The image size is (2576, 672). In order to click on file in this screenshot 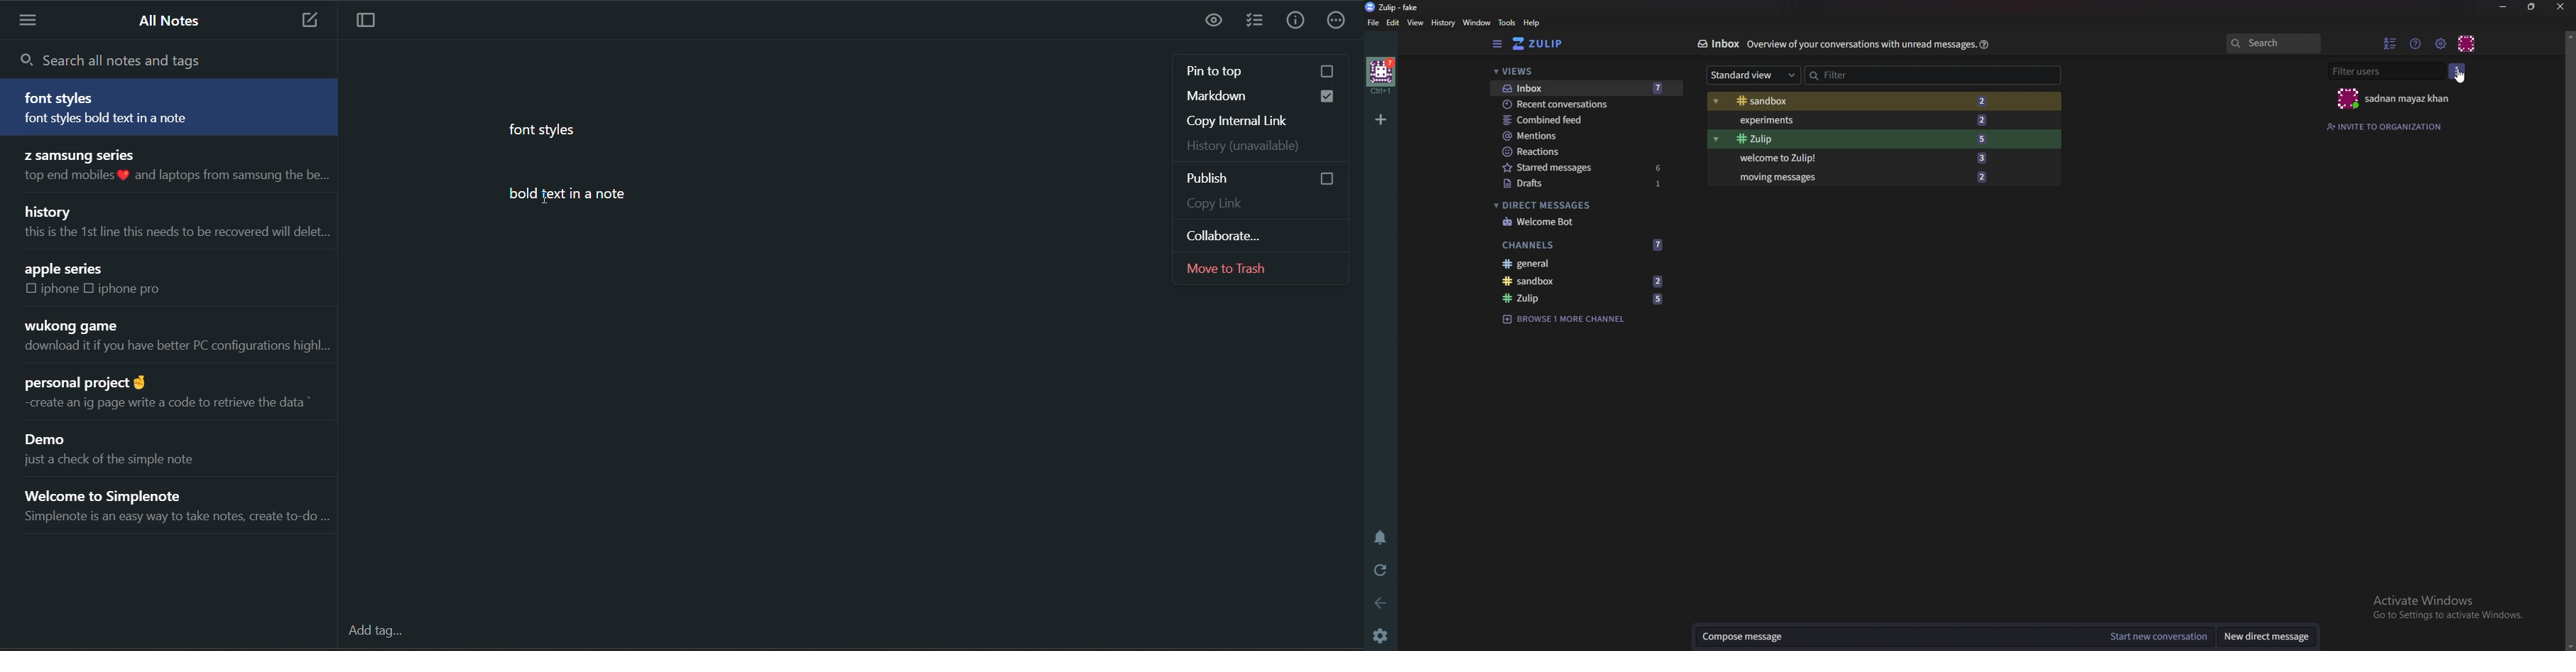, I will do `click(1374, 22)`.